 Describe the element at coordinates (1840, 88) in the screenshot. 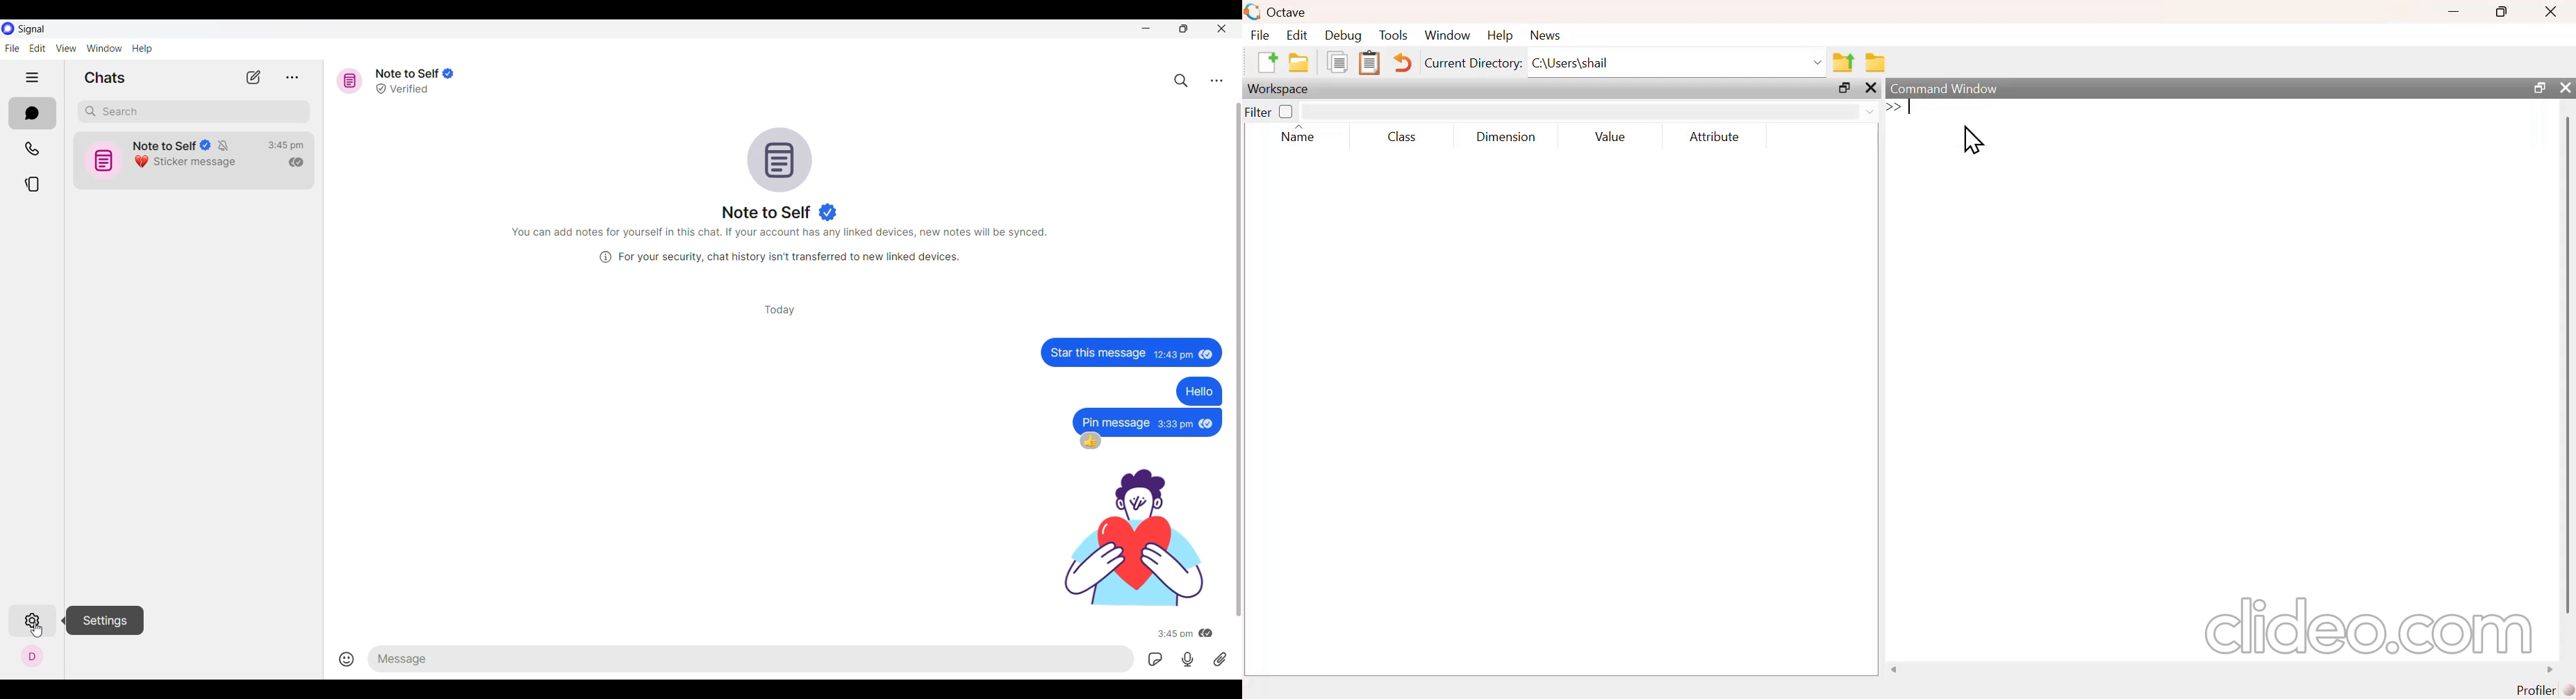

I see `maximize` at that location.